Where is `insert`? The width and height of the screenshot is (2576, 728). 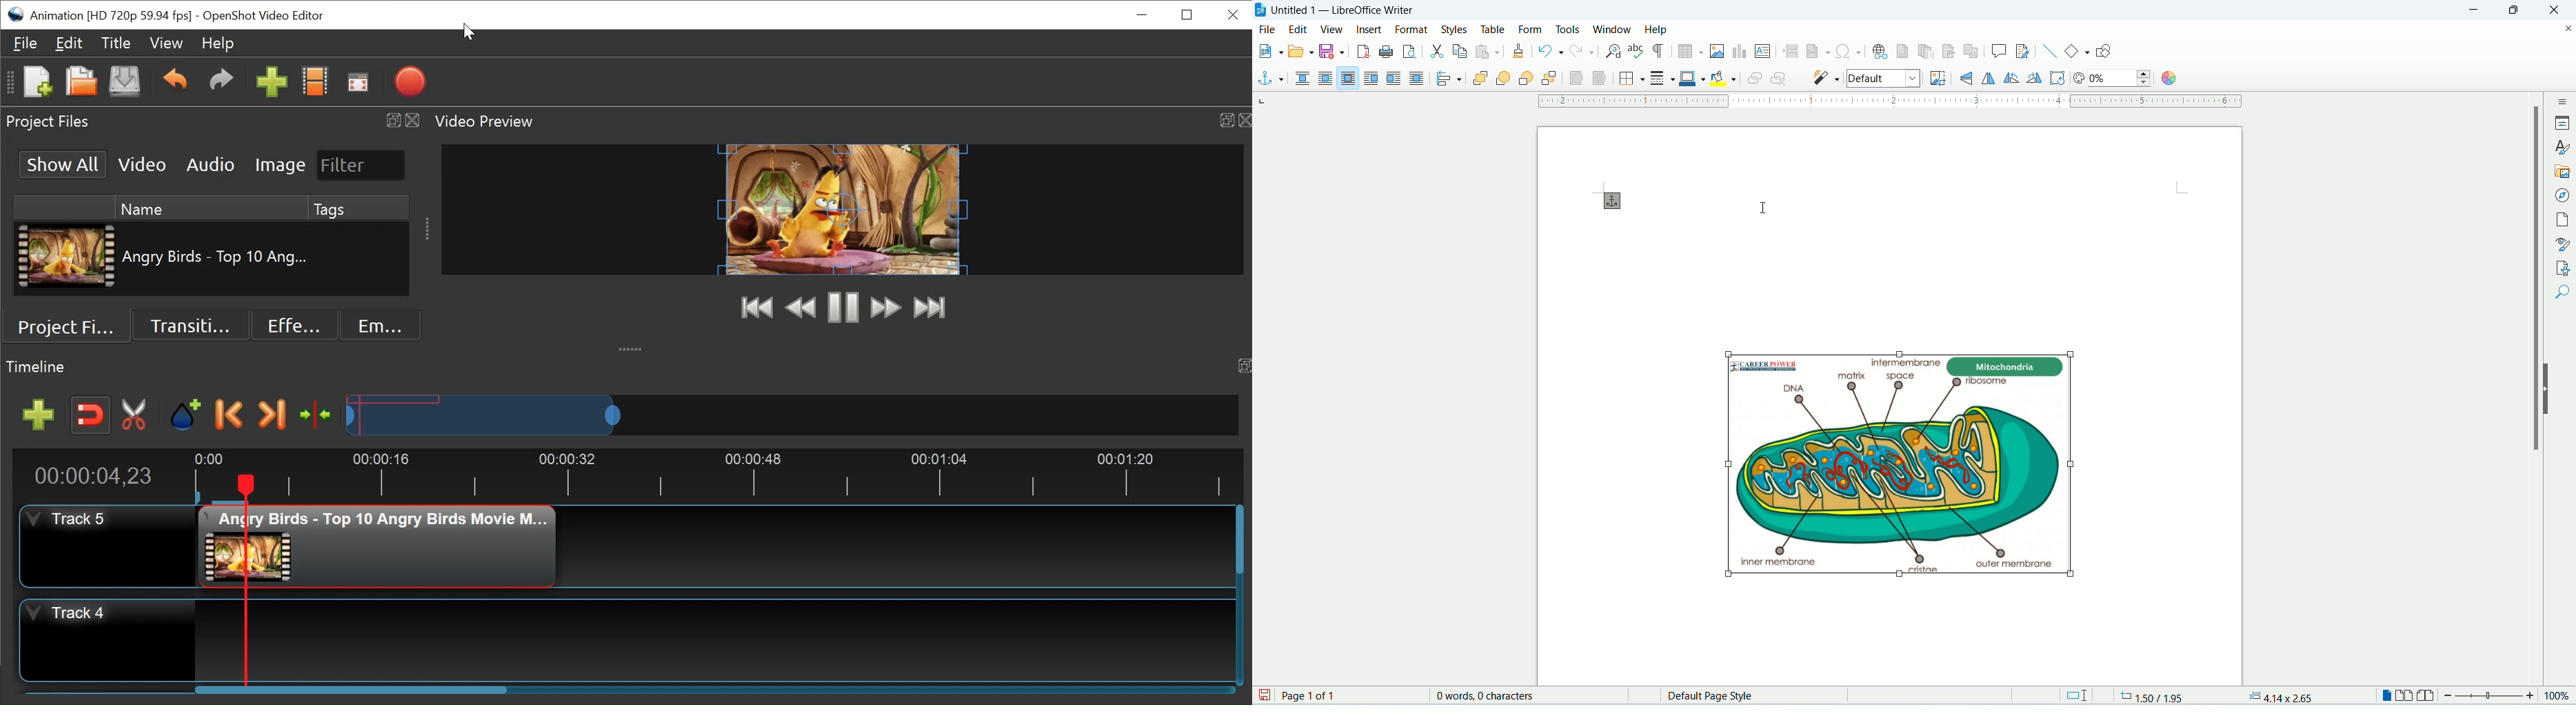 insert is located at coordinates (1371, 28).